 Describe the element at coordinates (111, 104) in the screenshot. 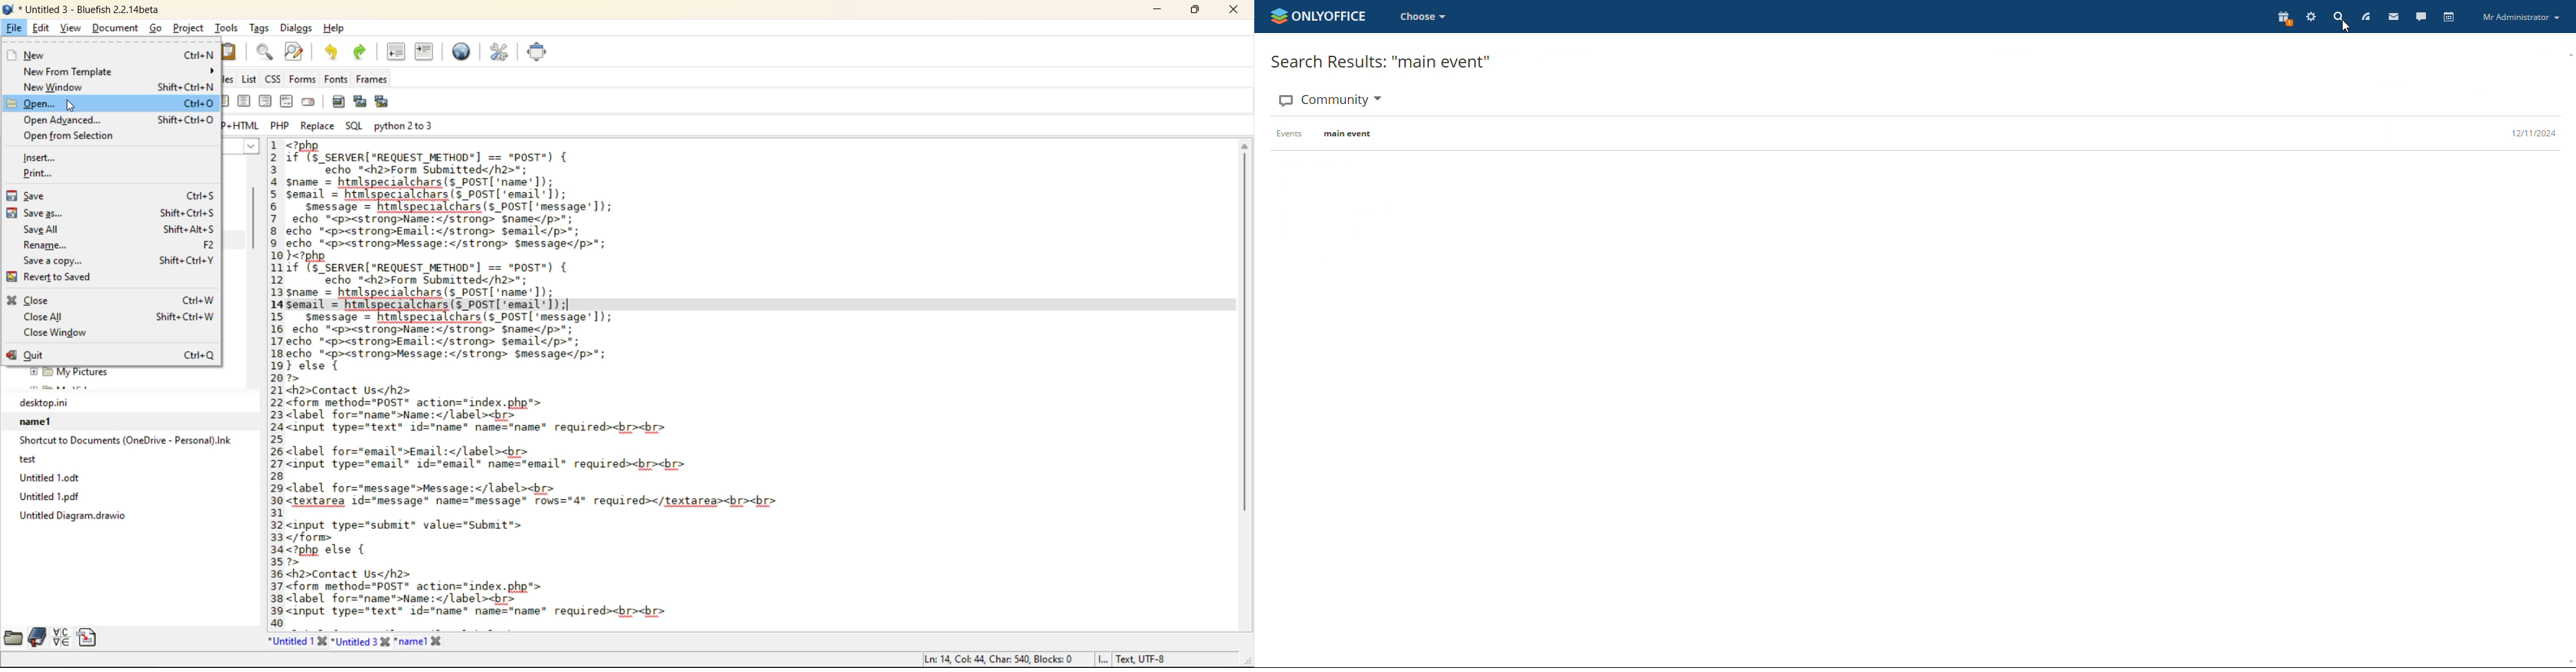

I see `open` at that location.